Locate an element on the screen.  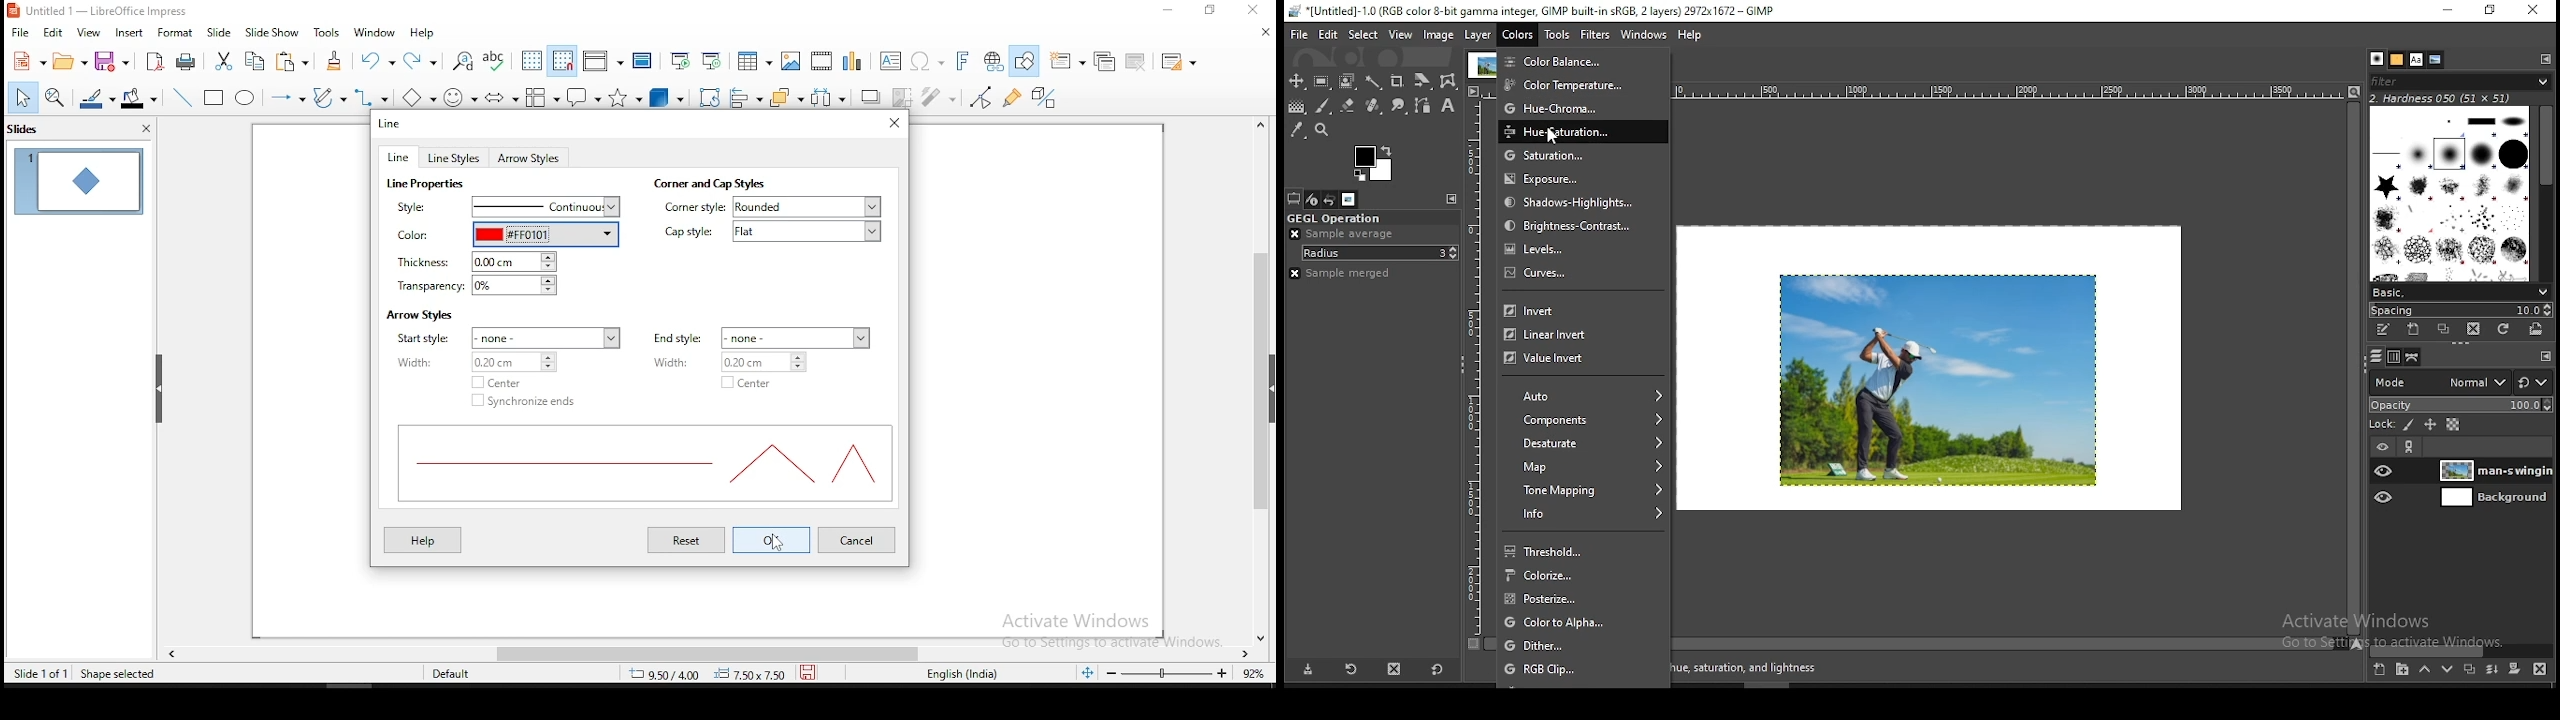
lock pixels is located at coordinates (2408, 425).